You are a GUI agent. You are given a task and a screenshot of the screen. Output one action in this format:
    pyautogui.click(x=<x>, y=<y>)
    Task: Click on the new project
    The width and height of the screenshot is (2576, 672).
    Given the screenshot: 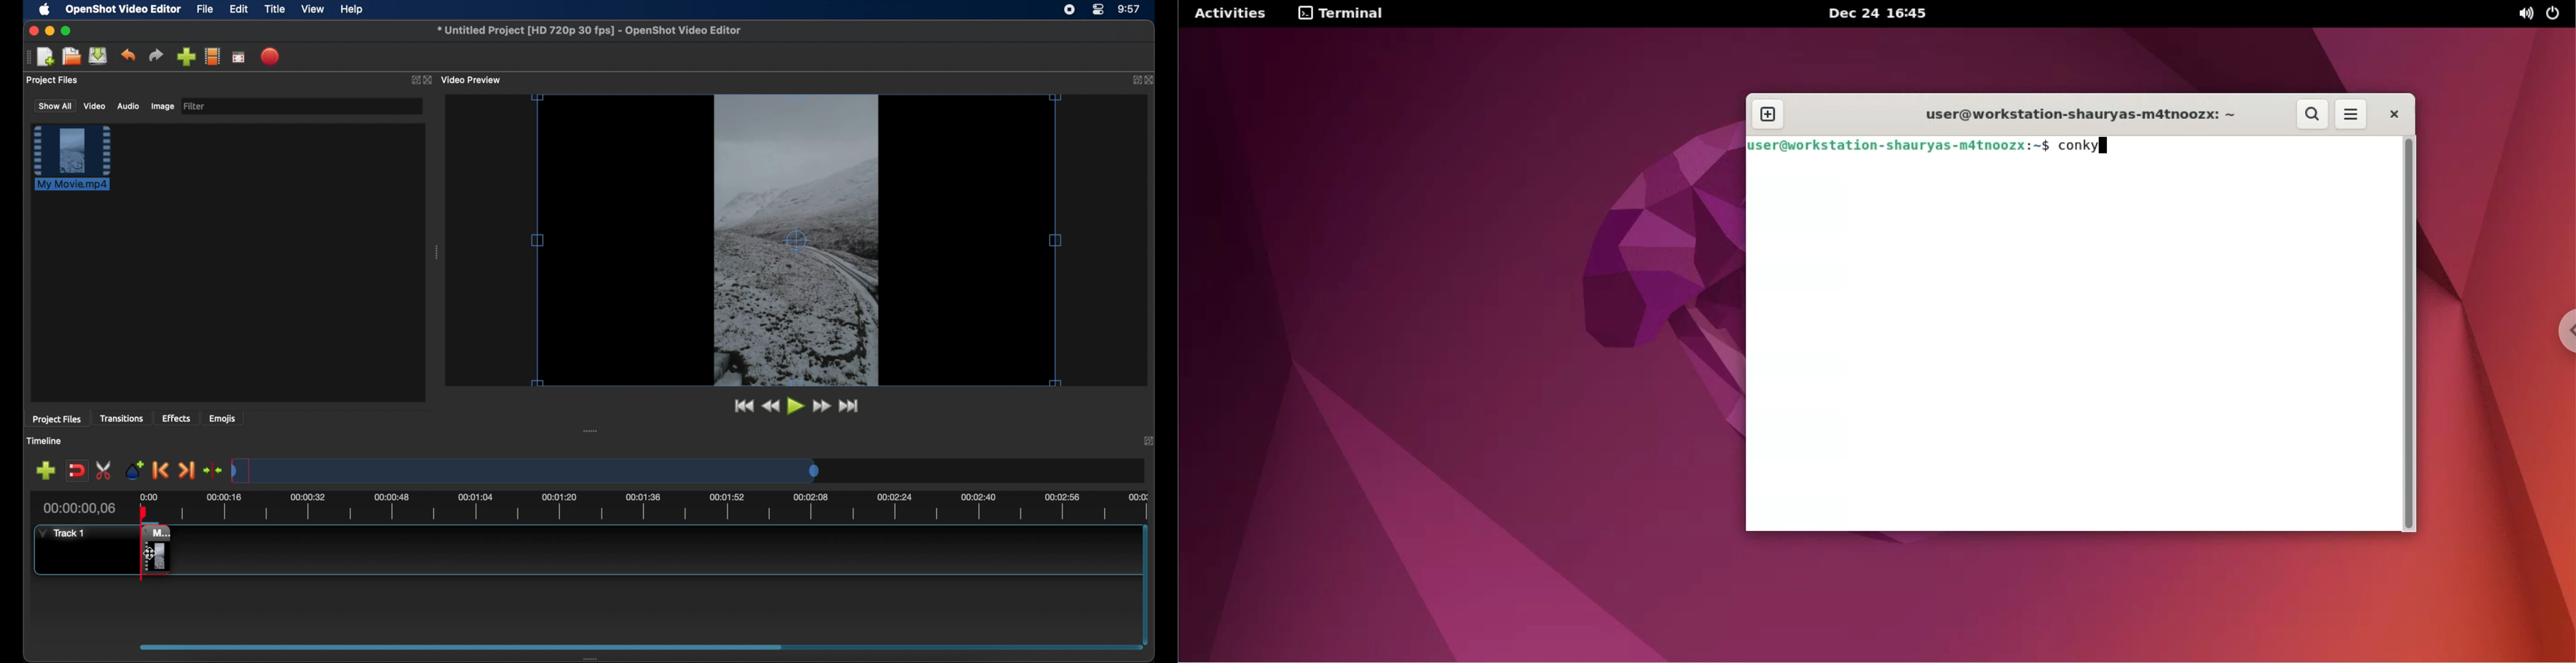 What is the action you would take?
    pyautogui.click(x=47, y=57)
    